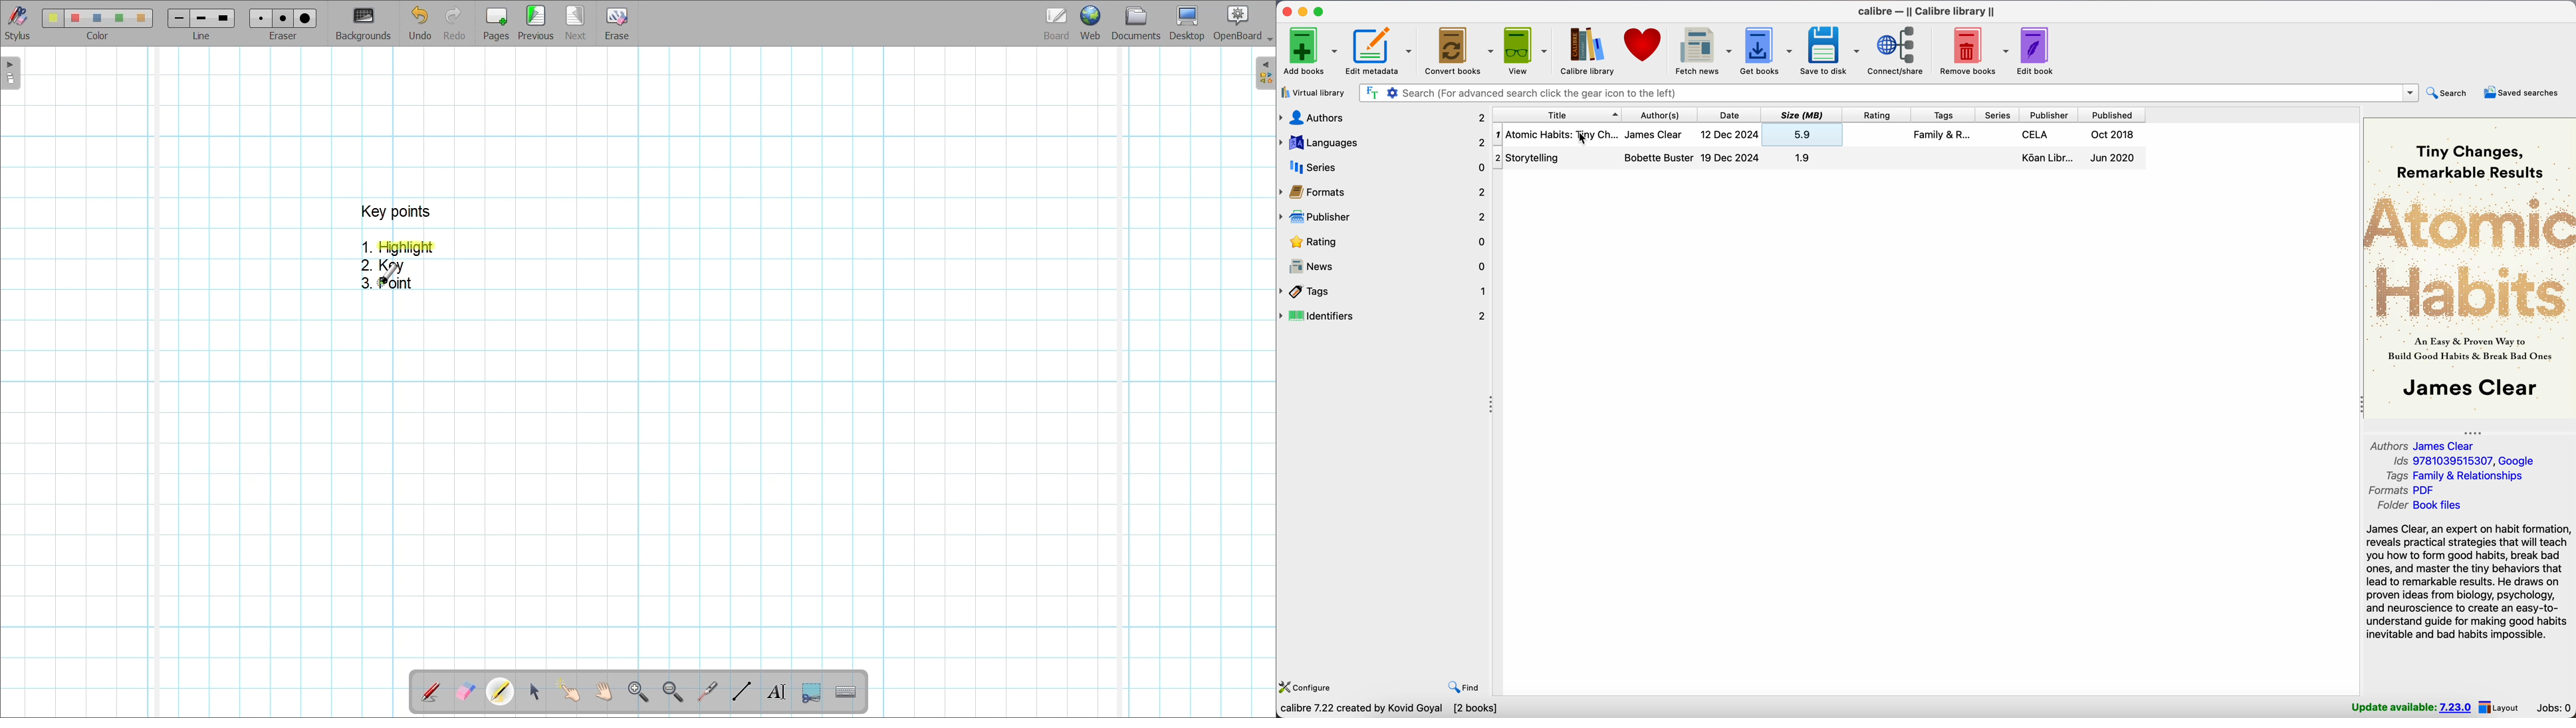  Describe the element at coordinates (1660, 115) in the screenshot. I see `author(s)` at that location.